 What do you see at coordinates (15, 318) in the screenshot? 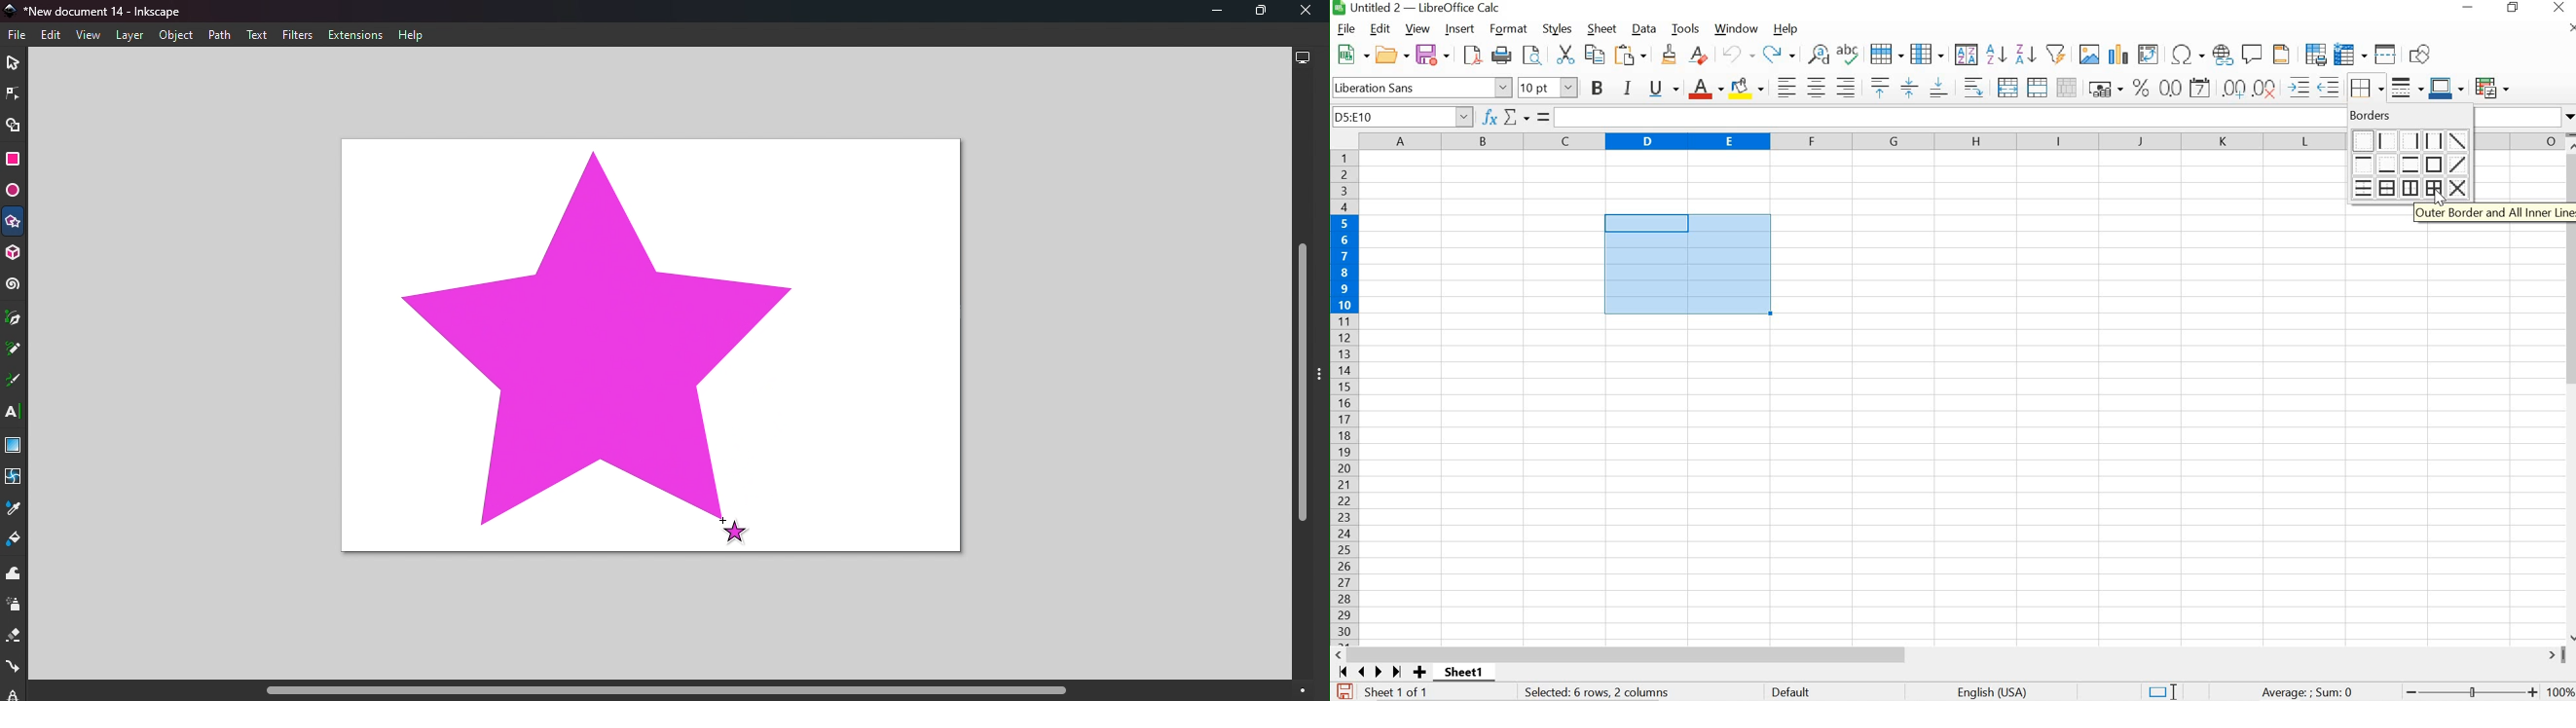
I see `Pen tool` at bounding box center [15, 318].